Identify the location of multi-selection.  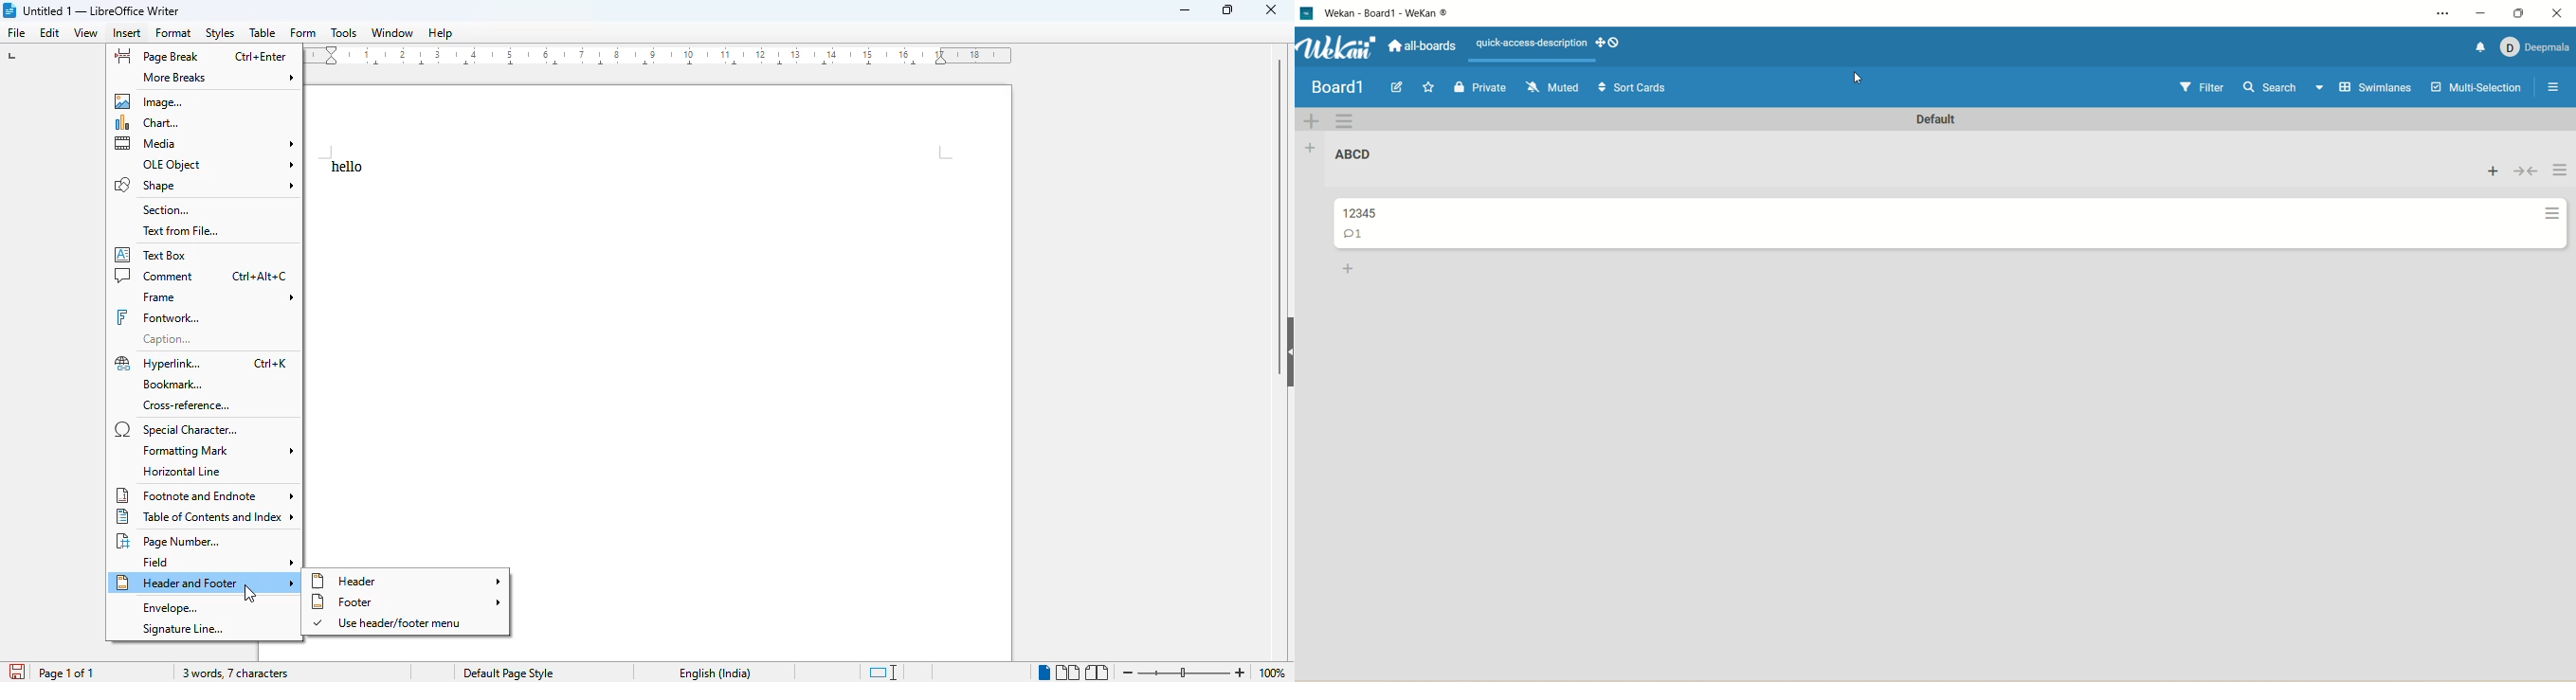
(2474, 88).